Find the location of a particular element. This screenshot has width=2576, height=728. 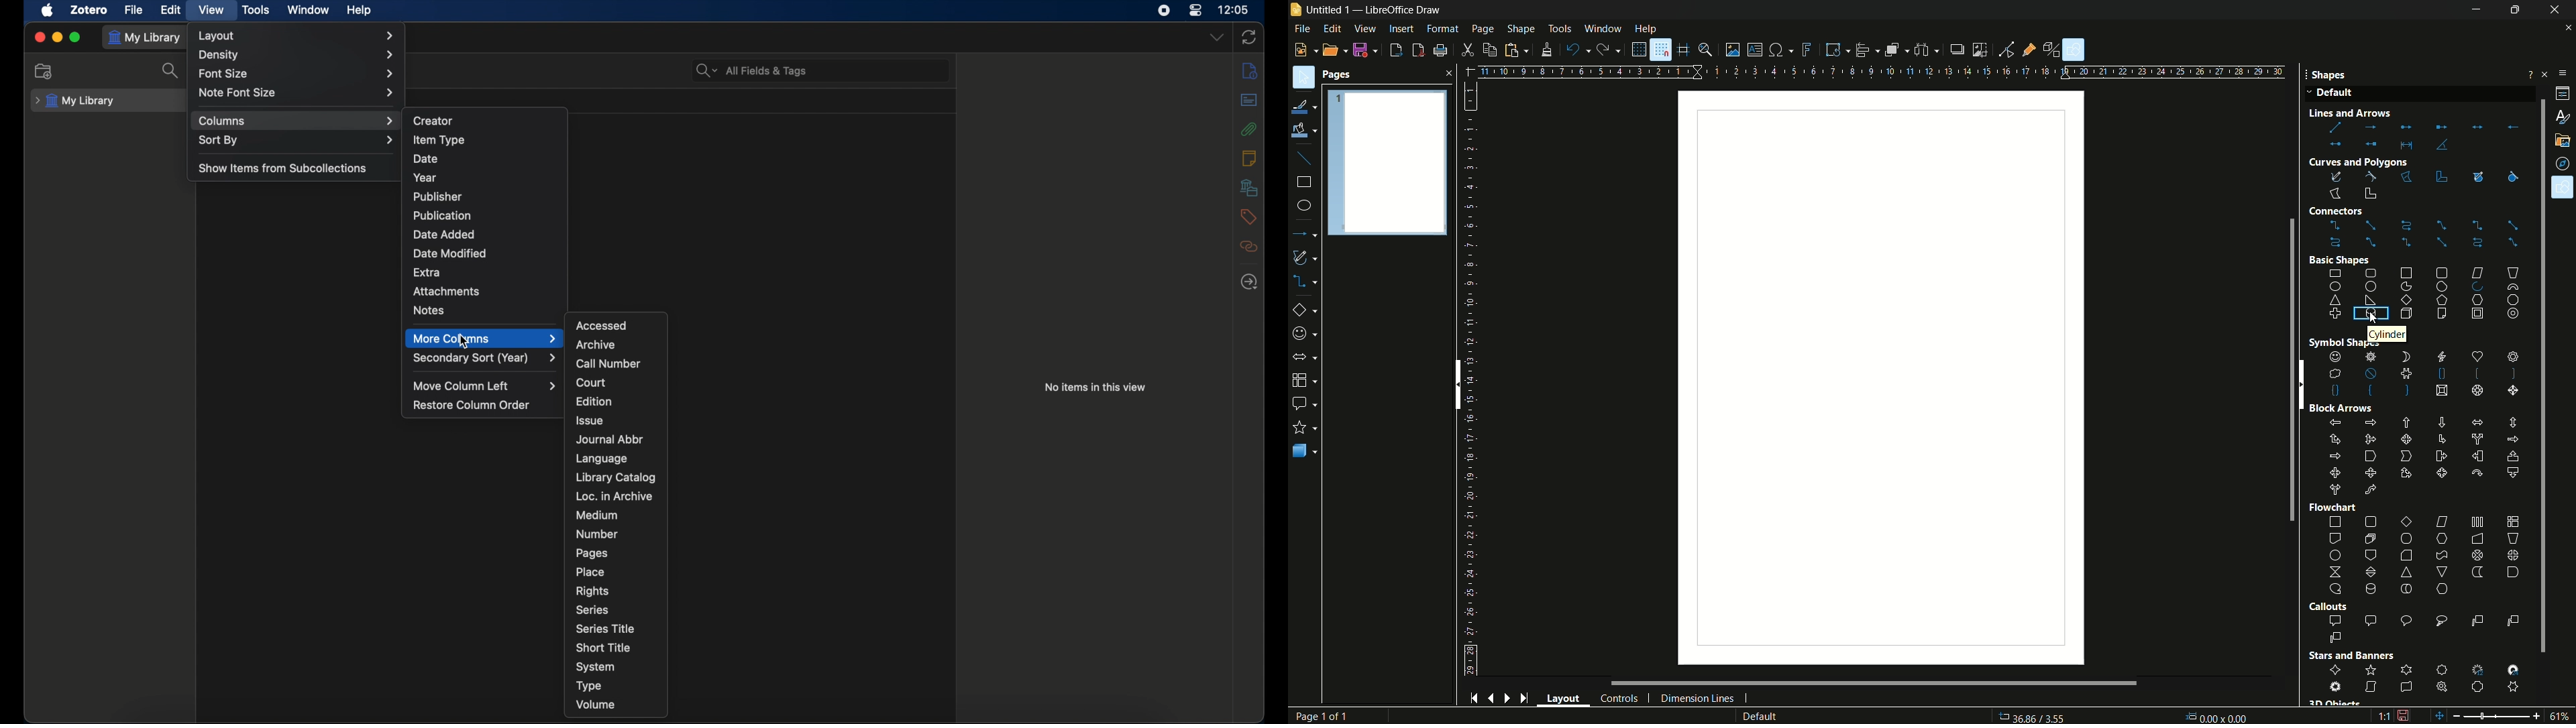

paste is located at coordinates (1519, 50).